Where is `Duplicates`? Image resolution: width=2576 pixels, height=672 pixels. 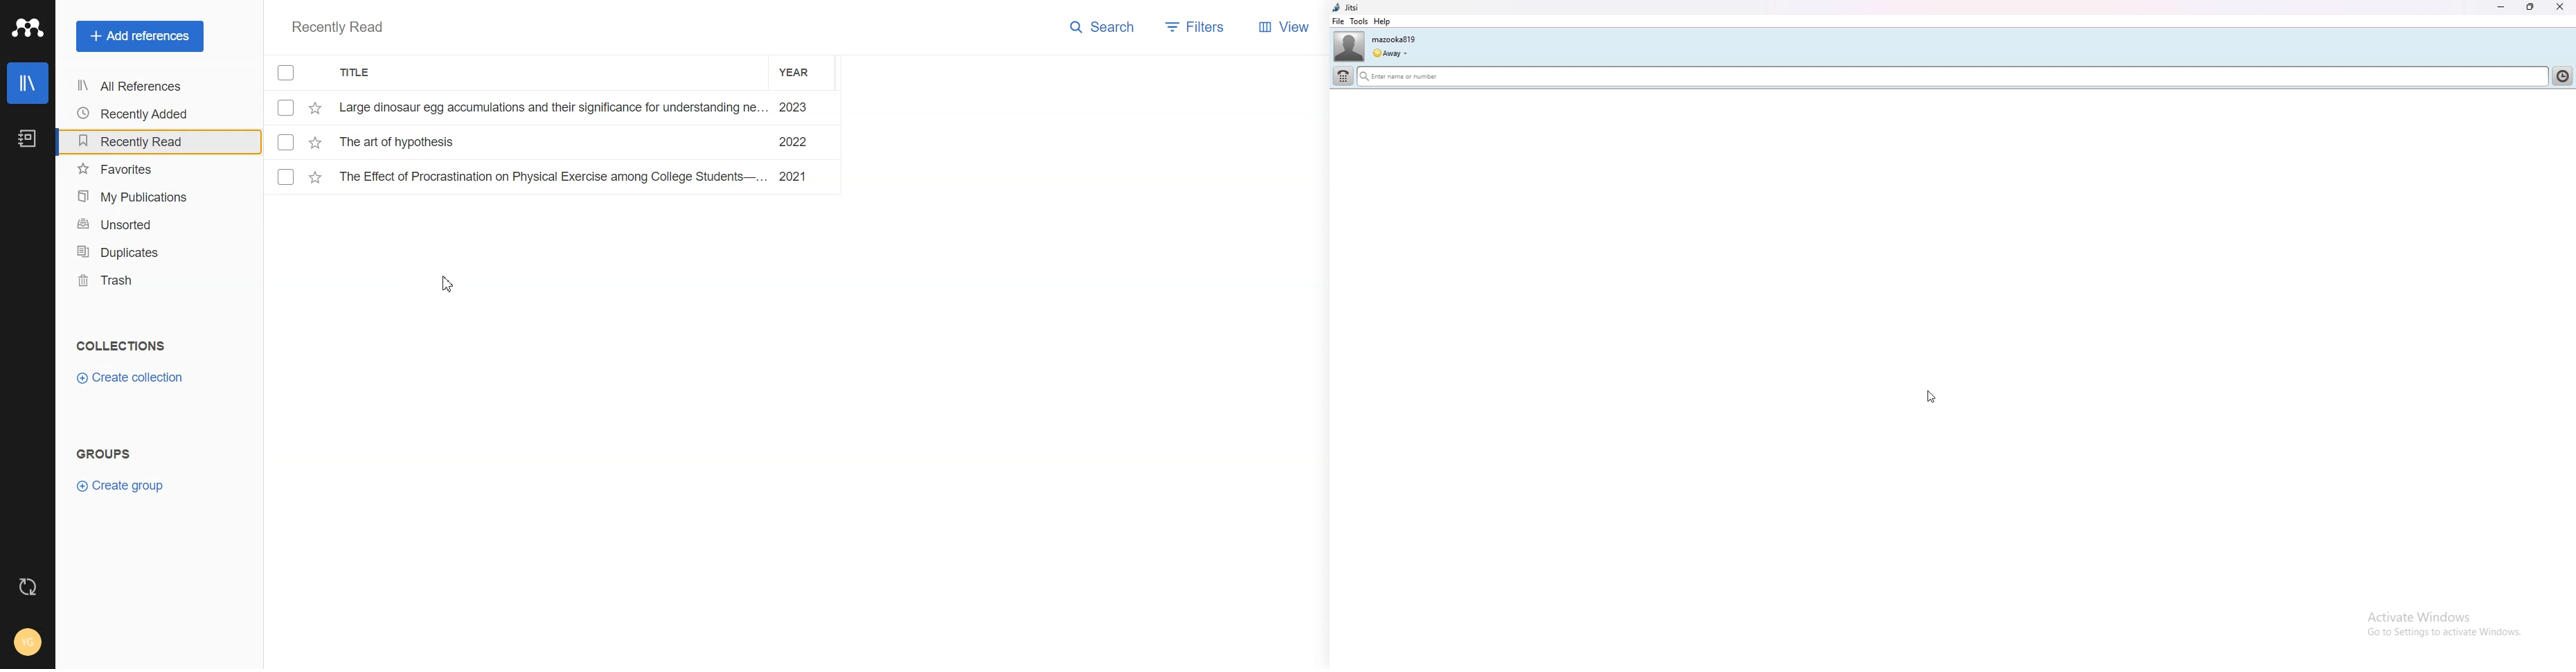
Duplicates is located at coordinates (144, 253).